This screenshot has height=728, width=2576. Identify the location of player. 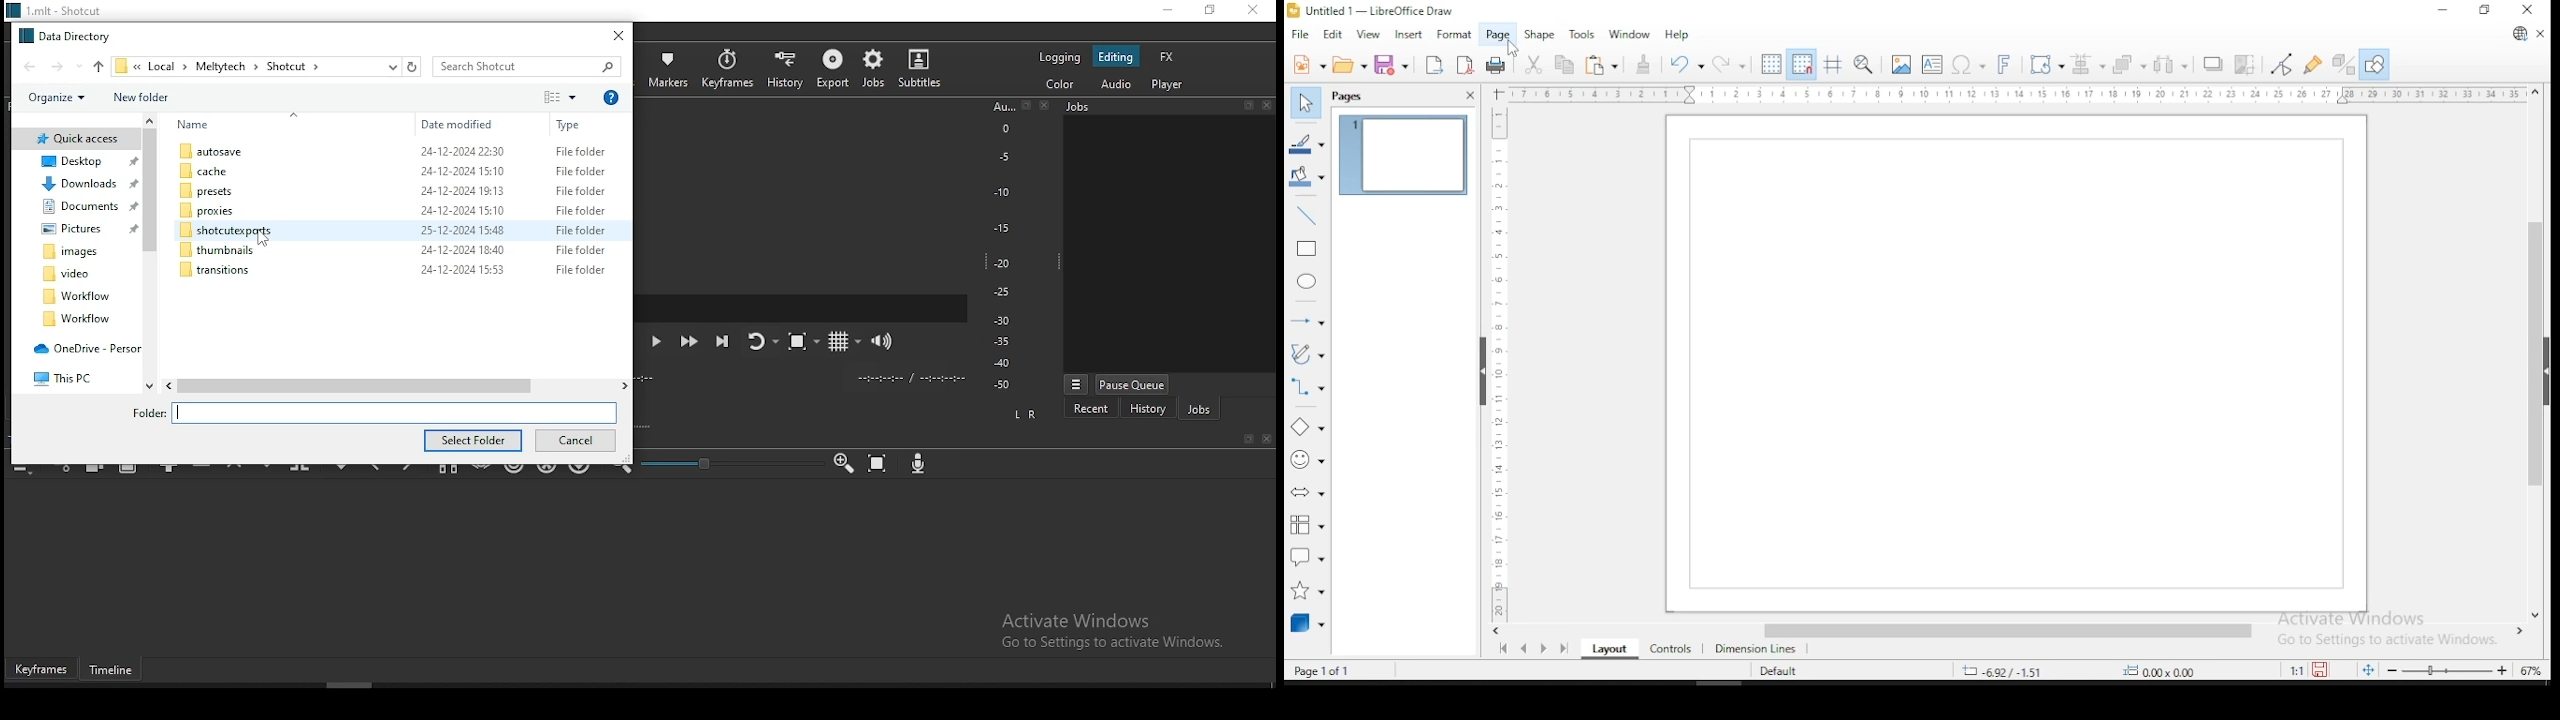
(1166, 85).